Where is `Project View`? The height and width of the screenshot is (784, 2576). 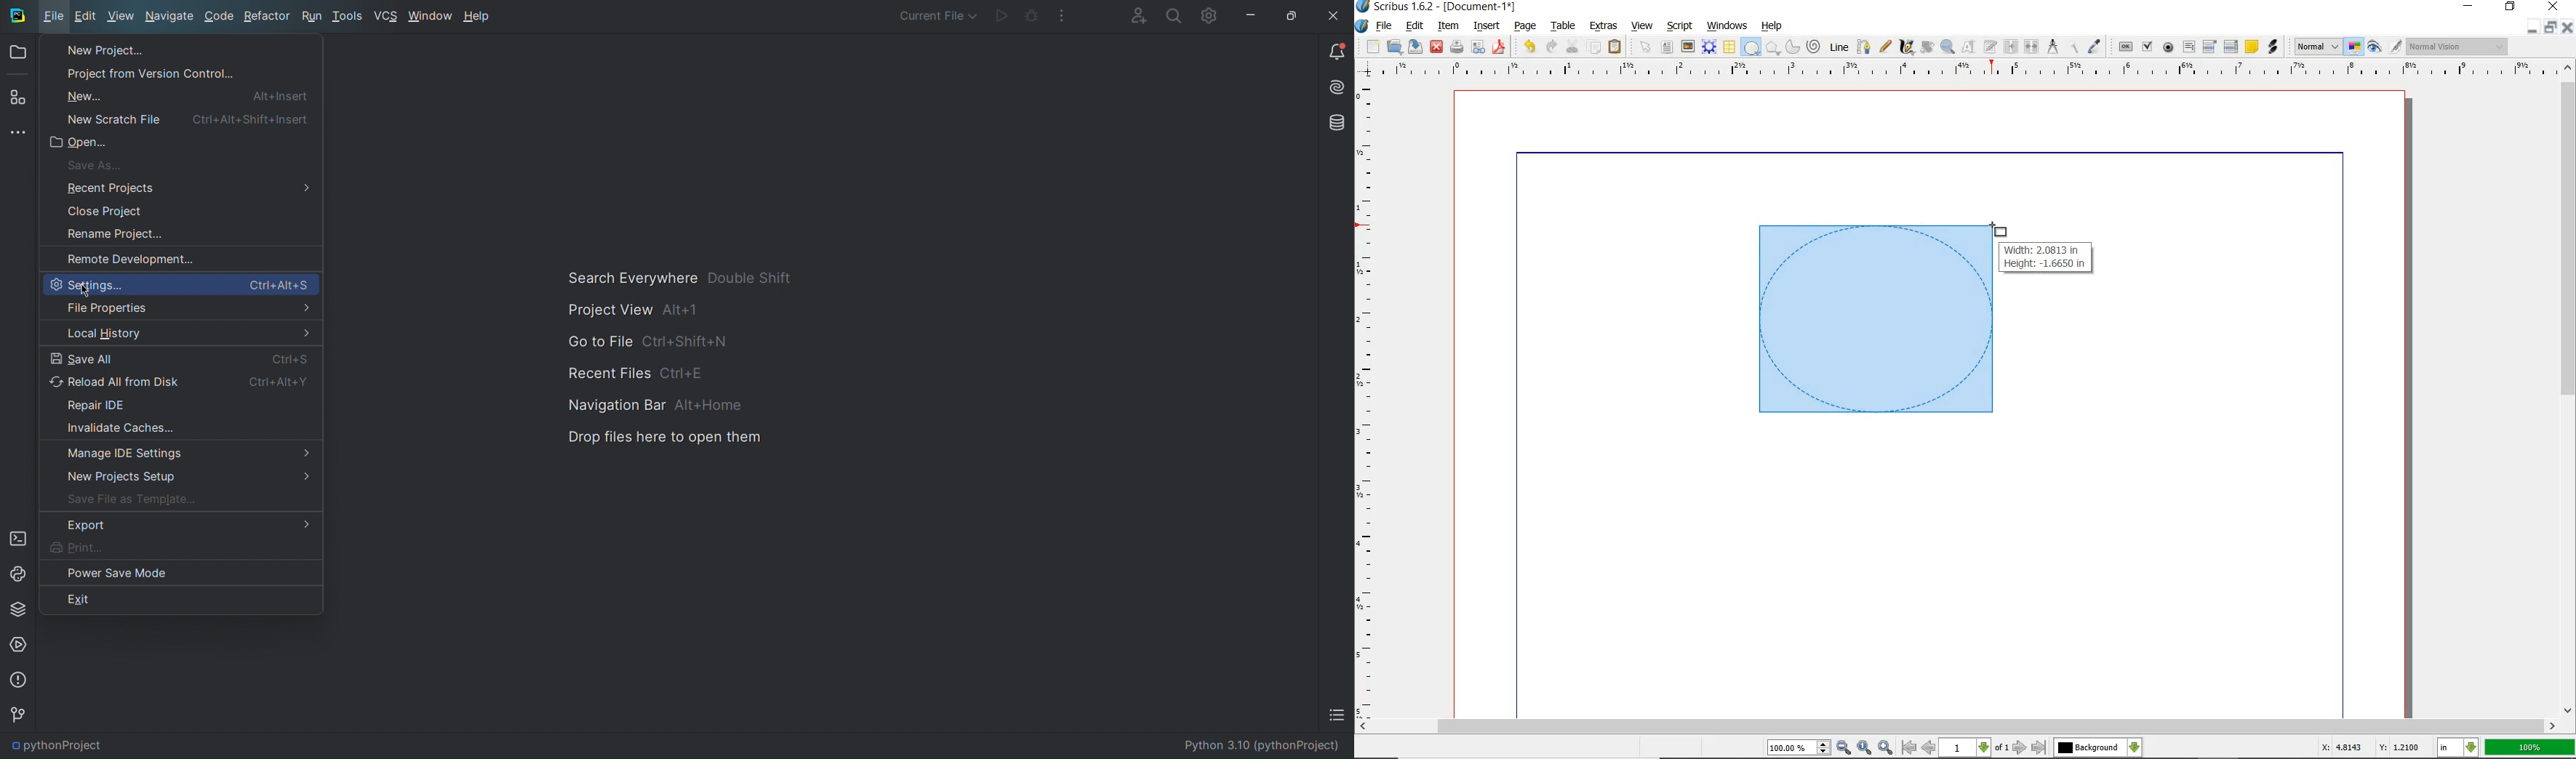 Project View is located at coordinates (629, 309).